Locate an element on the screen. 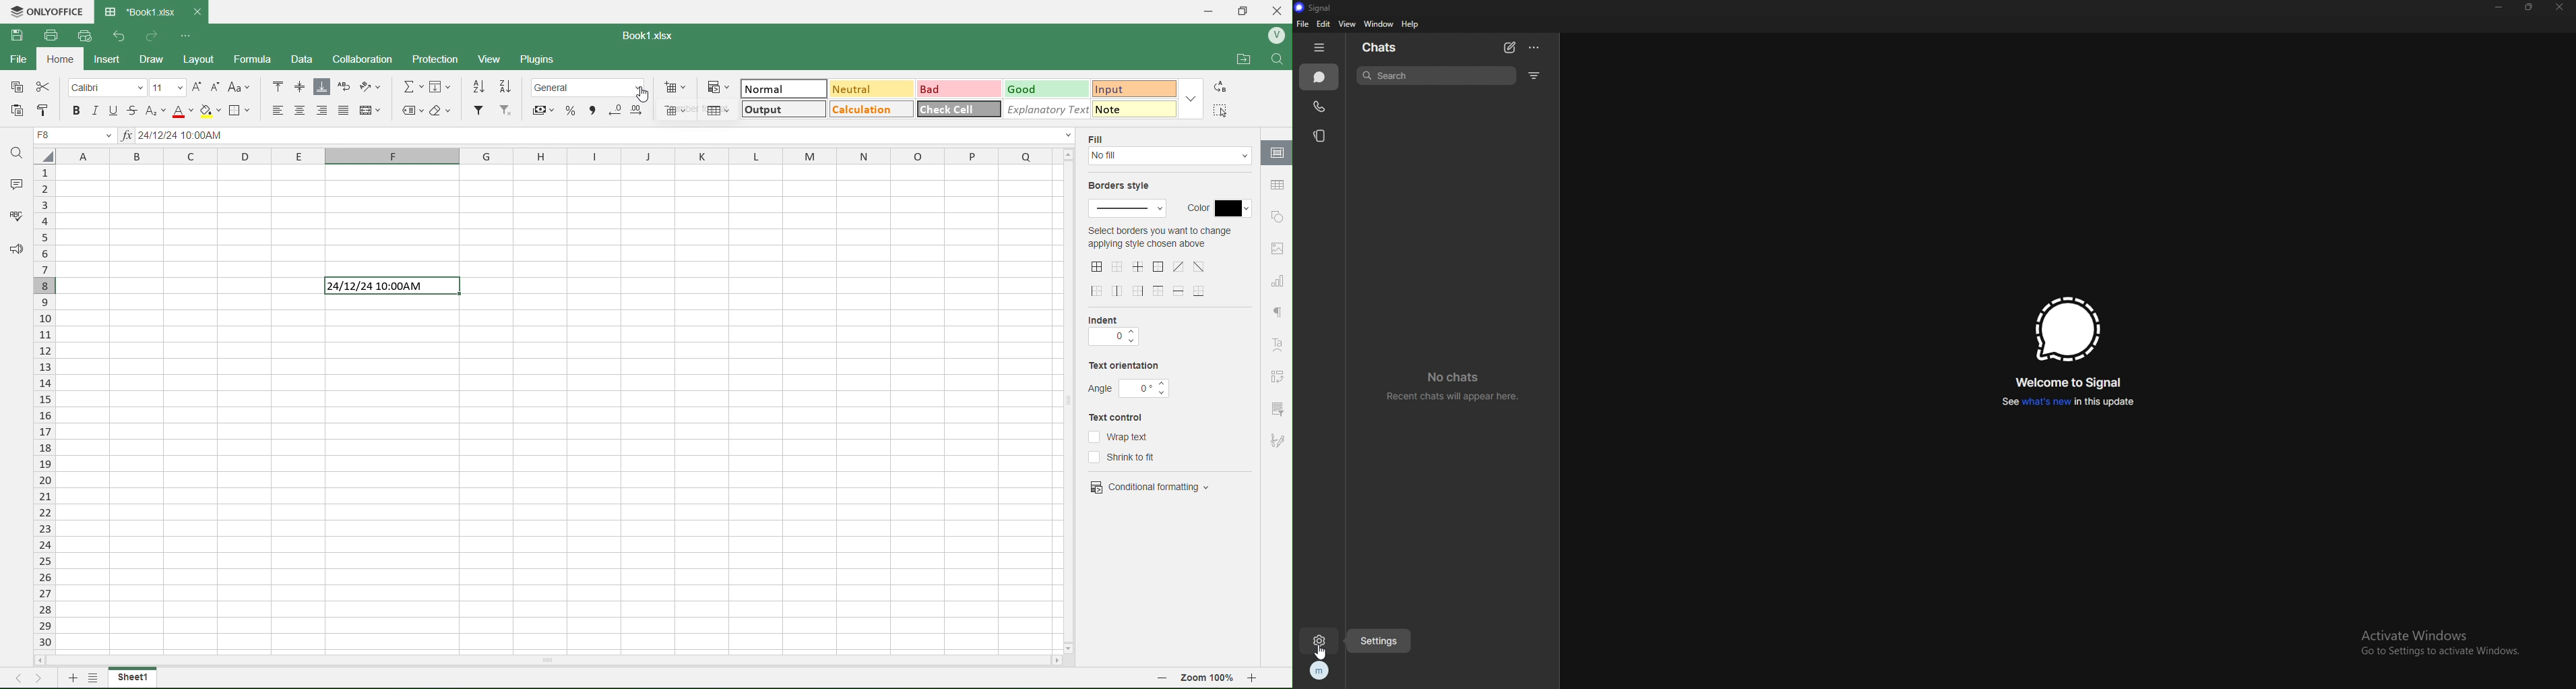 The image size is (2576, 700). signal logo is located at coordinates (2067, 331).